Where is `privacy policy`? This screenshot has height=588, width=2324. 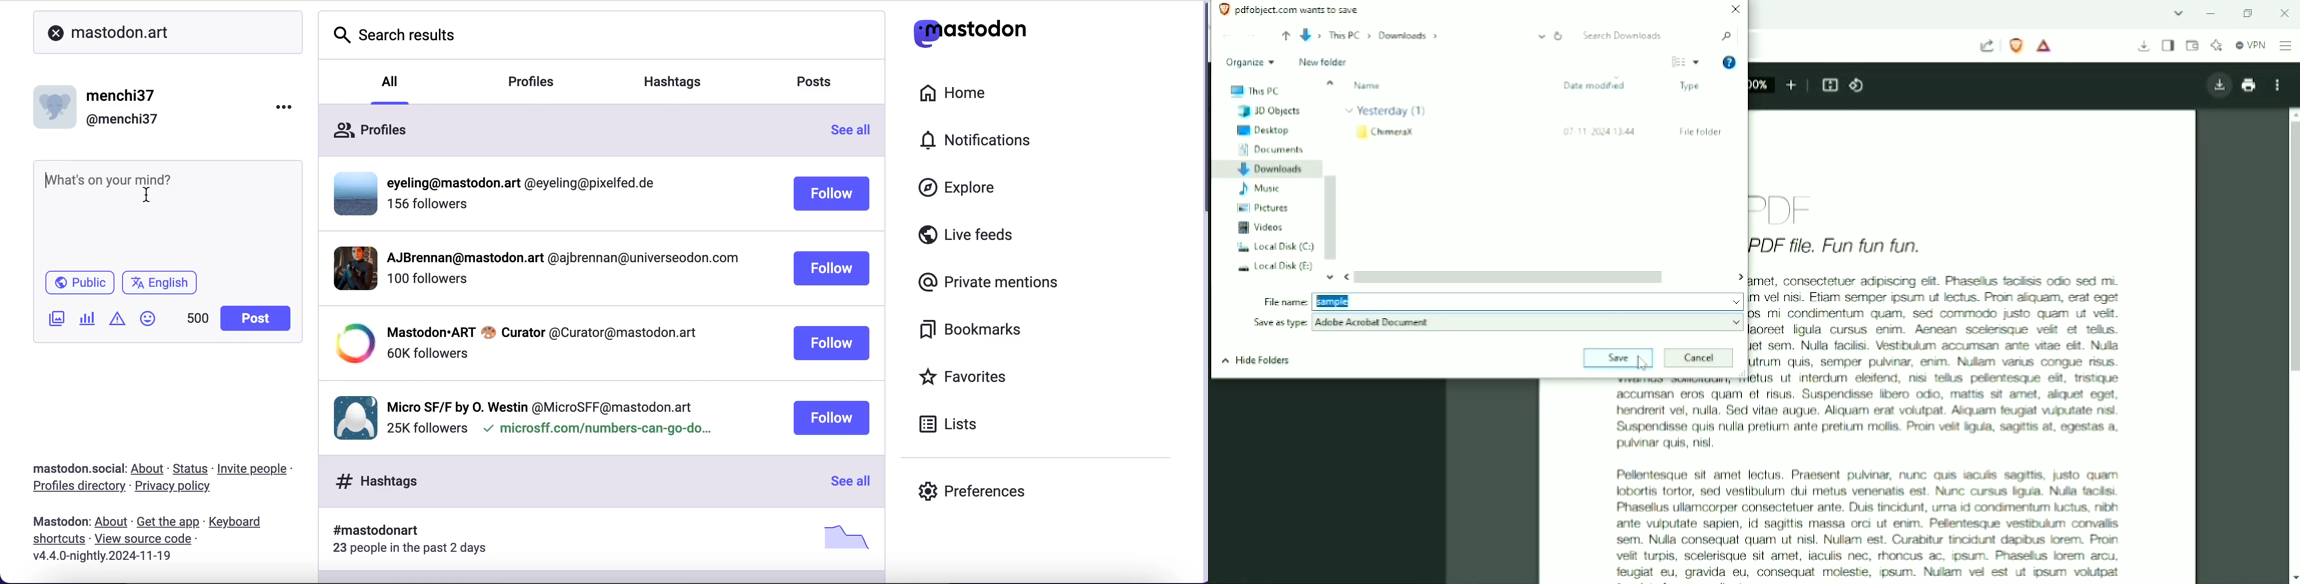 privacy policy is located at coordinates (180, 489).